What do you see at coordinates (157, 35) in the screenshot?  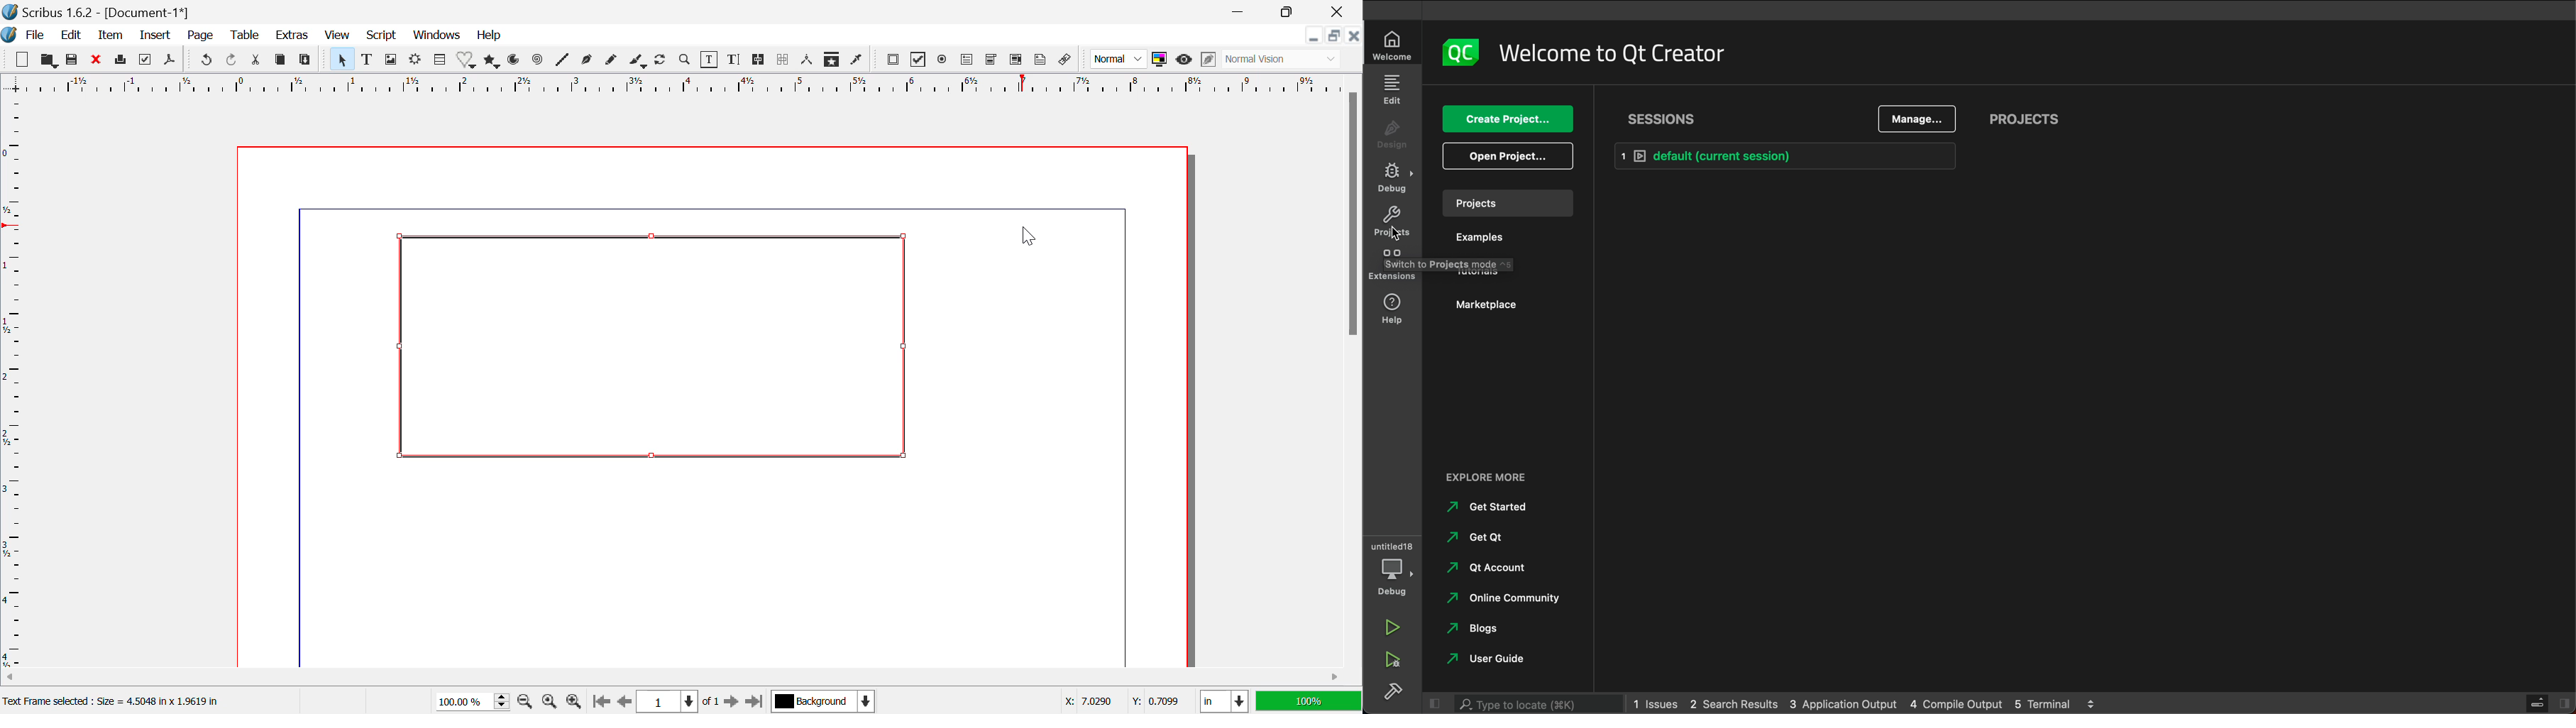 I see `Insert` at bounding box center [157, 35].